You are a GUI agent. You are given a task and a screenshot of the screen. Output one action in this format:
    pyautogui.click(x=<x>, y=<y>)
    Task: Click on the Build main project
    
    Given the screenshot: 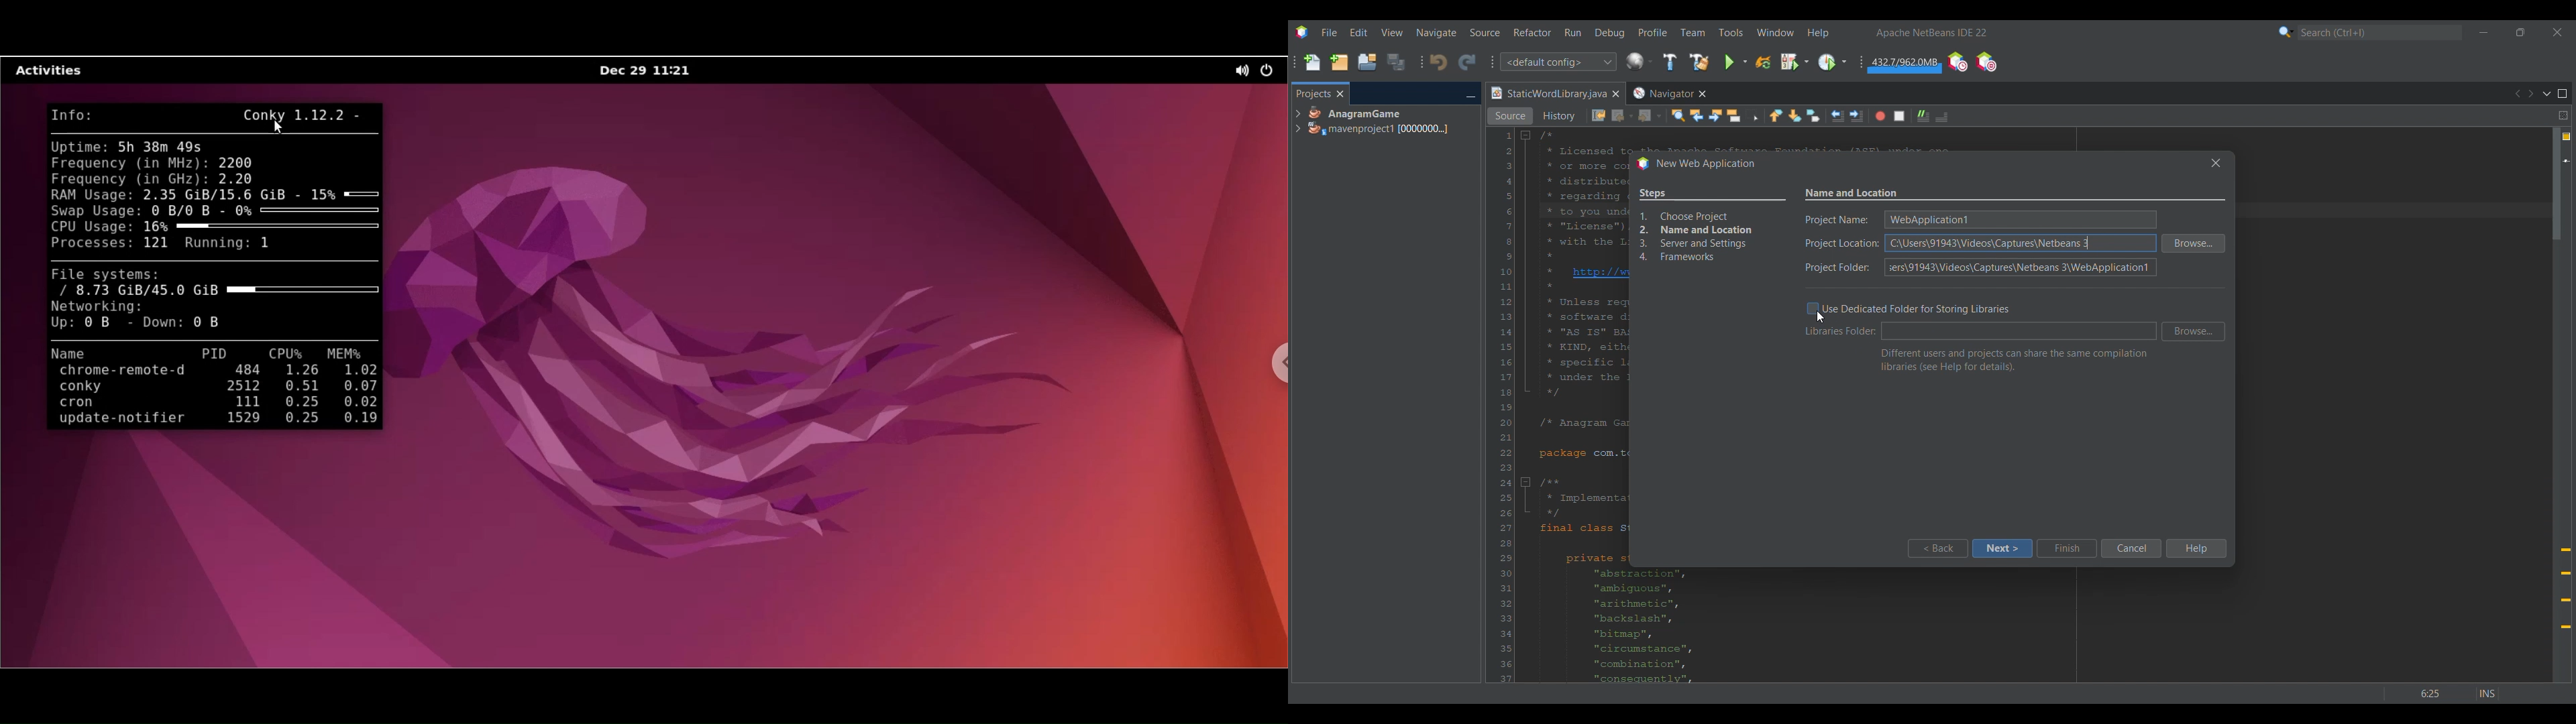 What is the action you would take?
    pyautogui.click(x=1669, y=62)
    